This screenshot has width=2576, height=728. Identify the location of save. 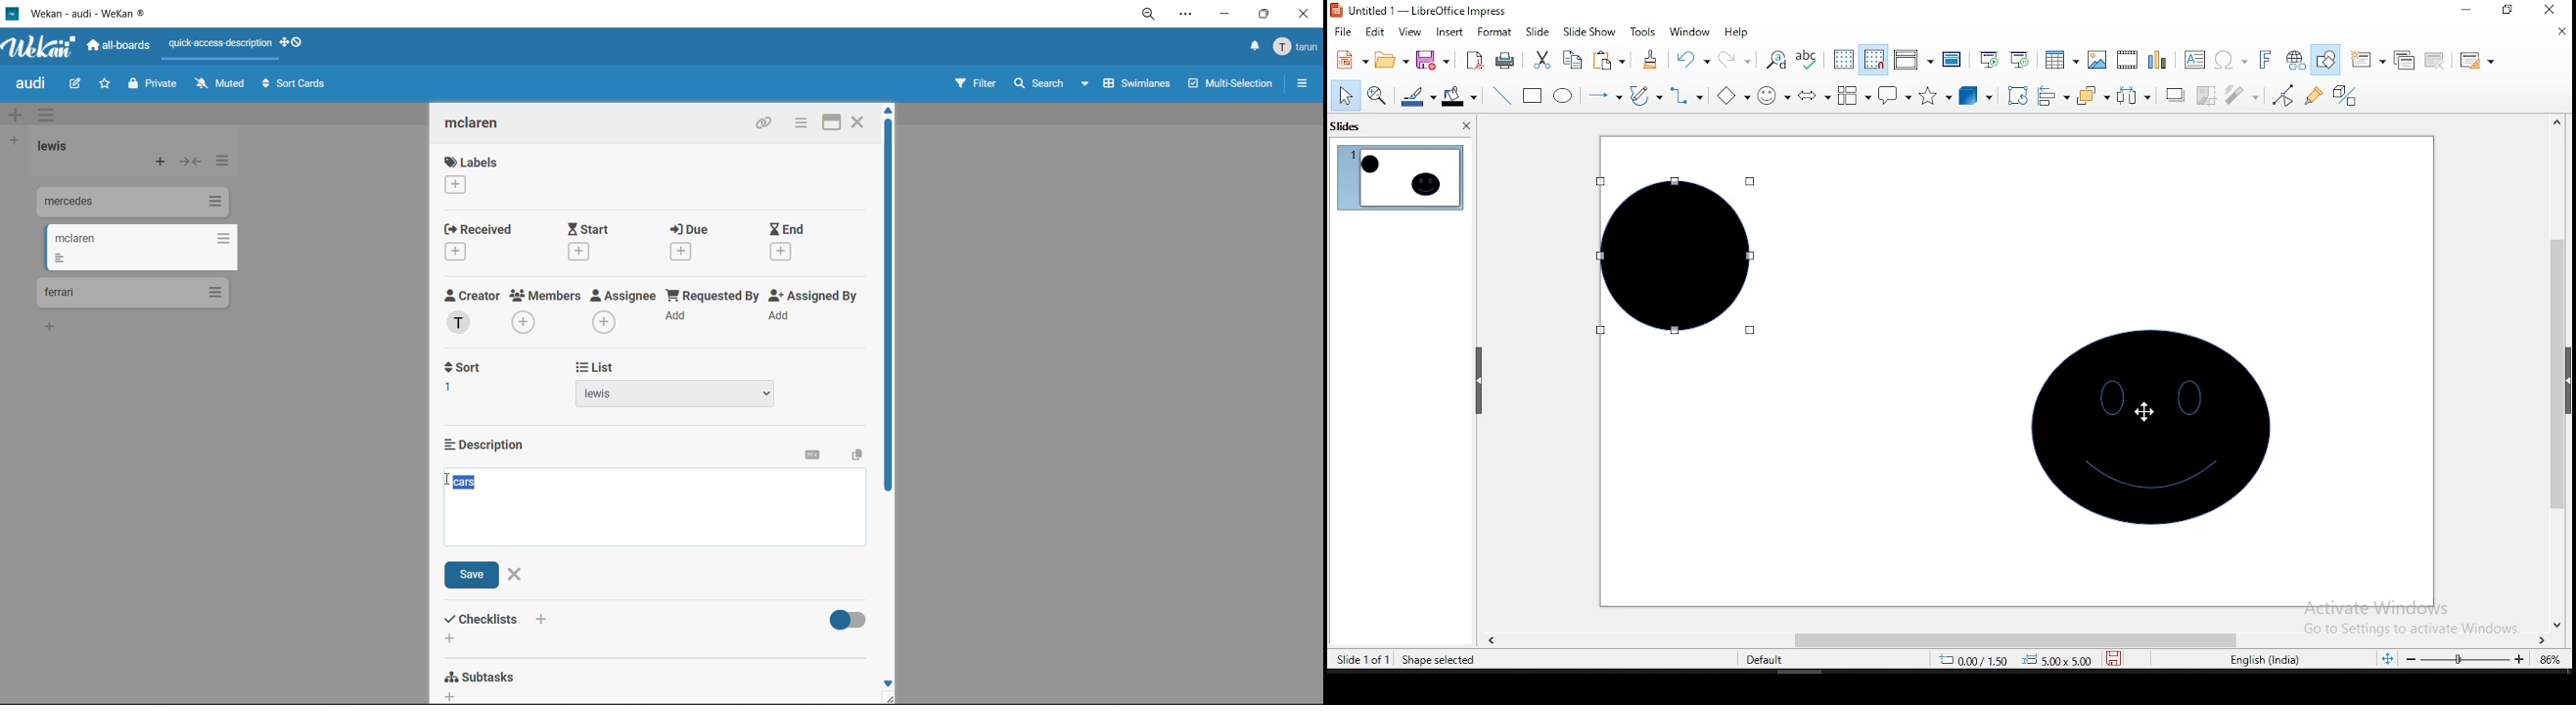
(474, 575).